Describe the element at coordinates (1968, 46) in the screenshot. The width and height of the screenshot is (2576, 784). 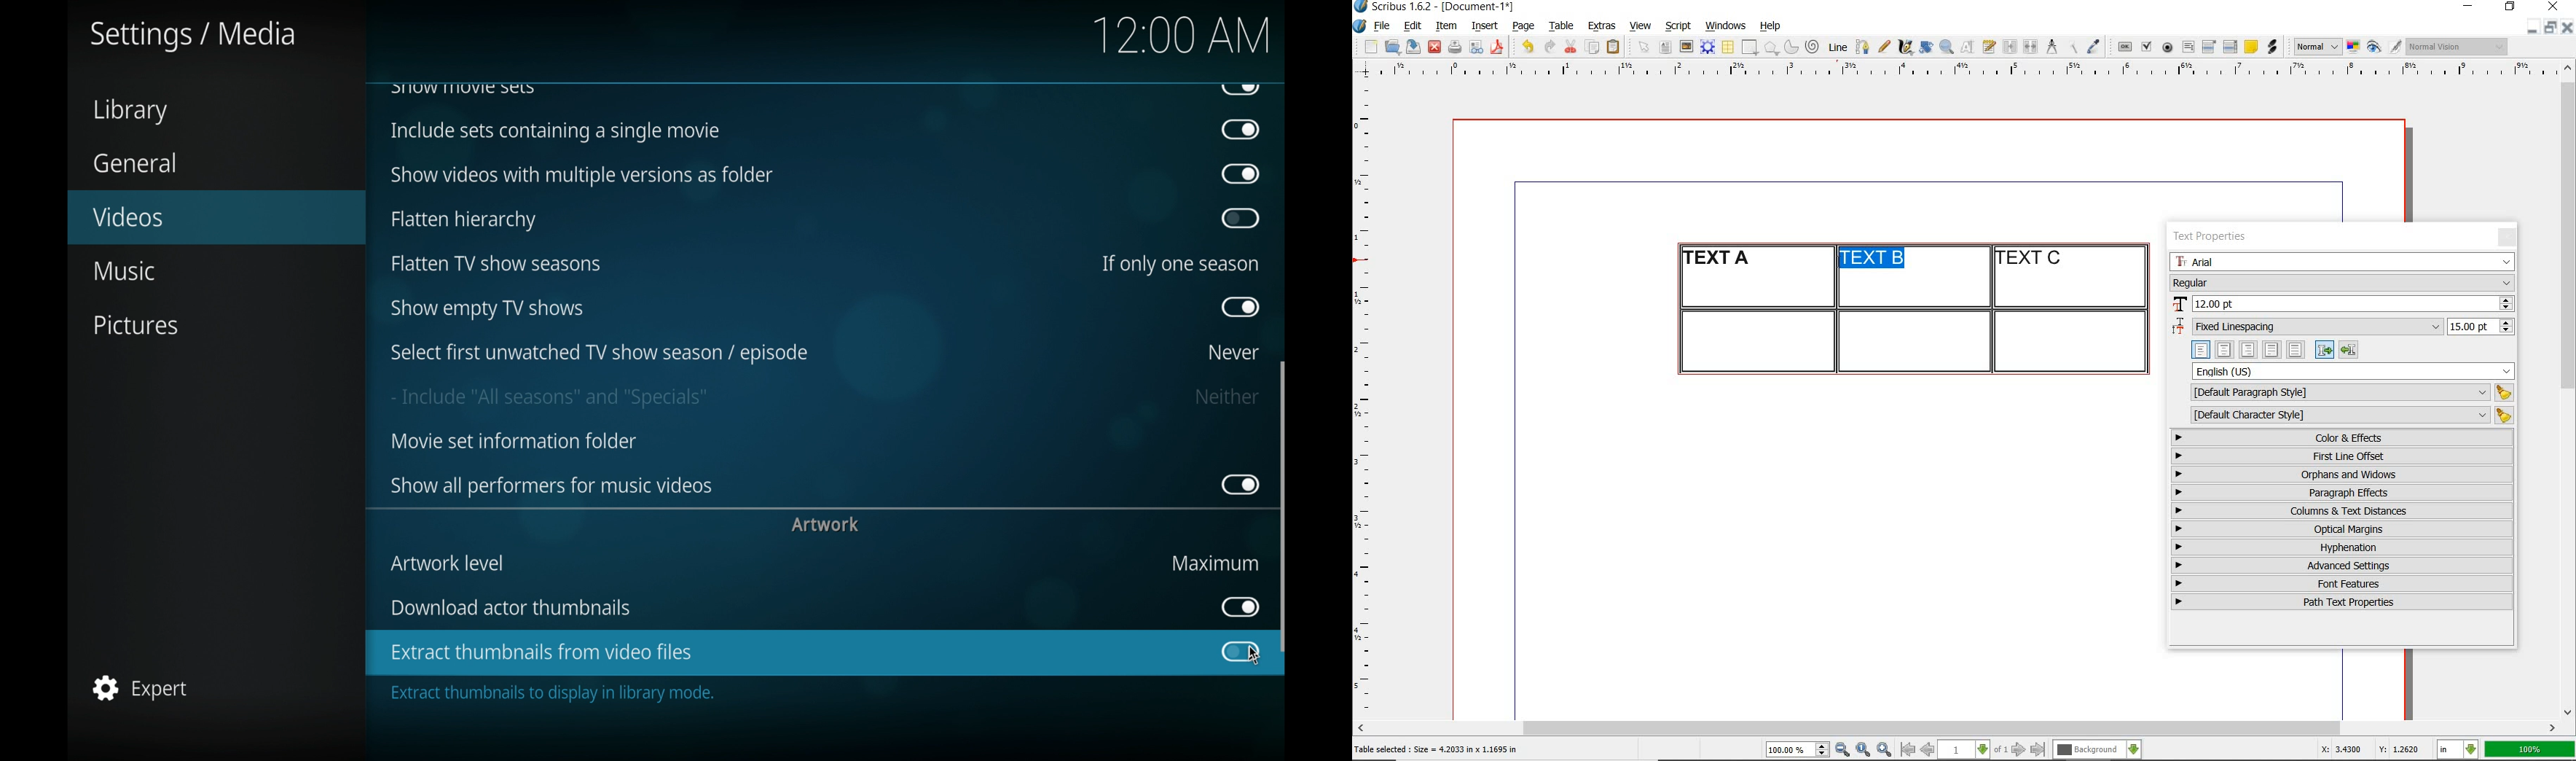
I see `edit contents of frame` at that location.